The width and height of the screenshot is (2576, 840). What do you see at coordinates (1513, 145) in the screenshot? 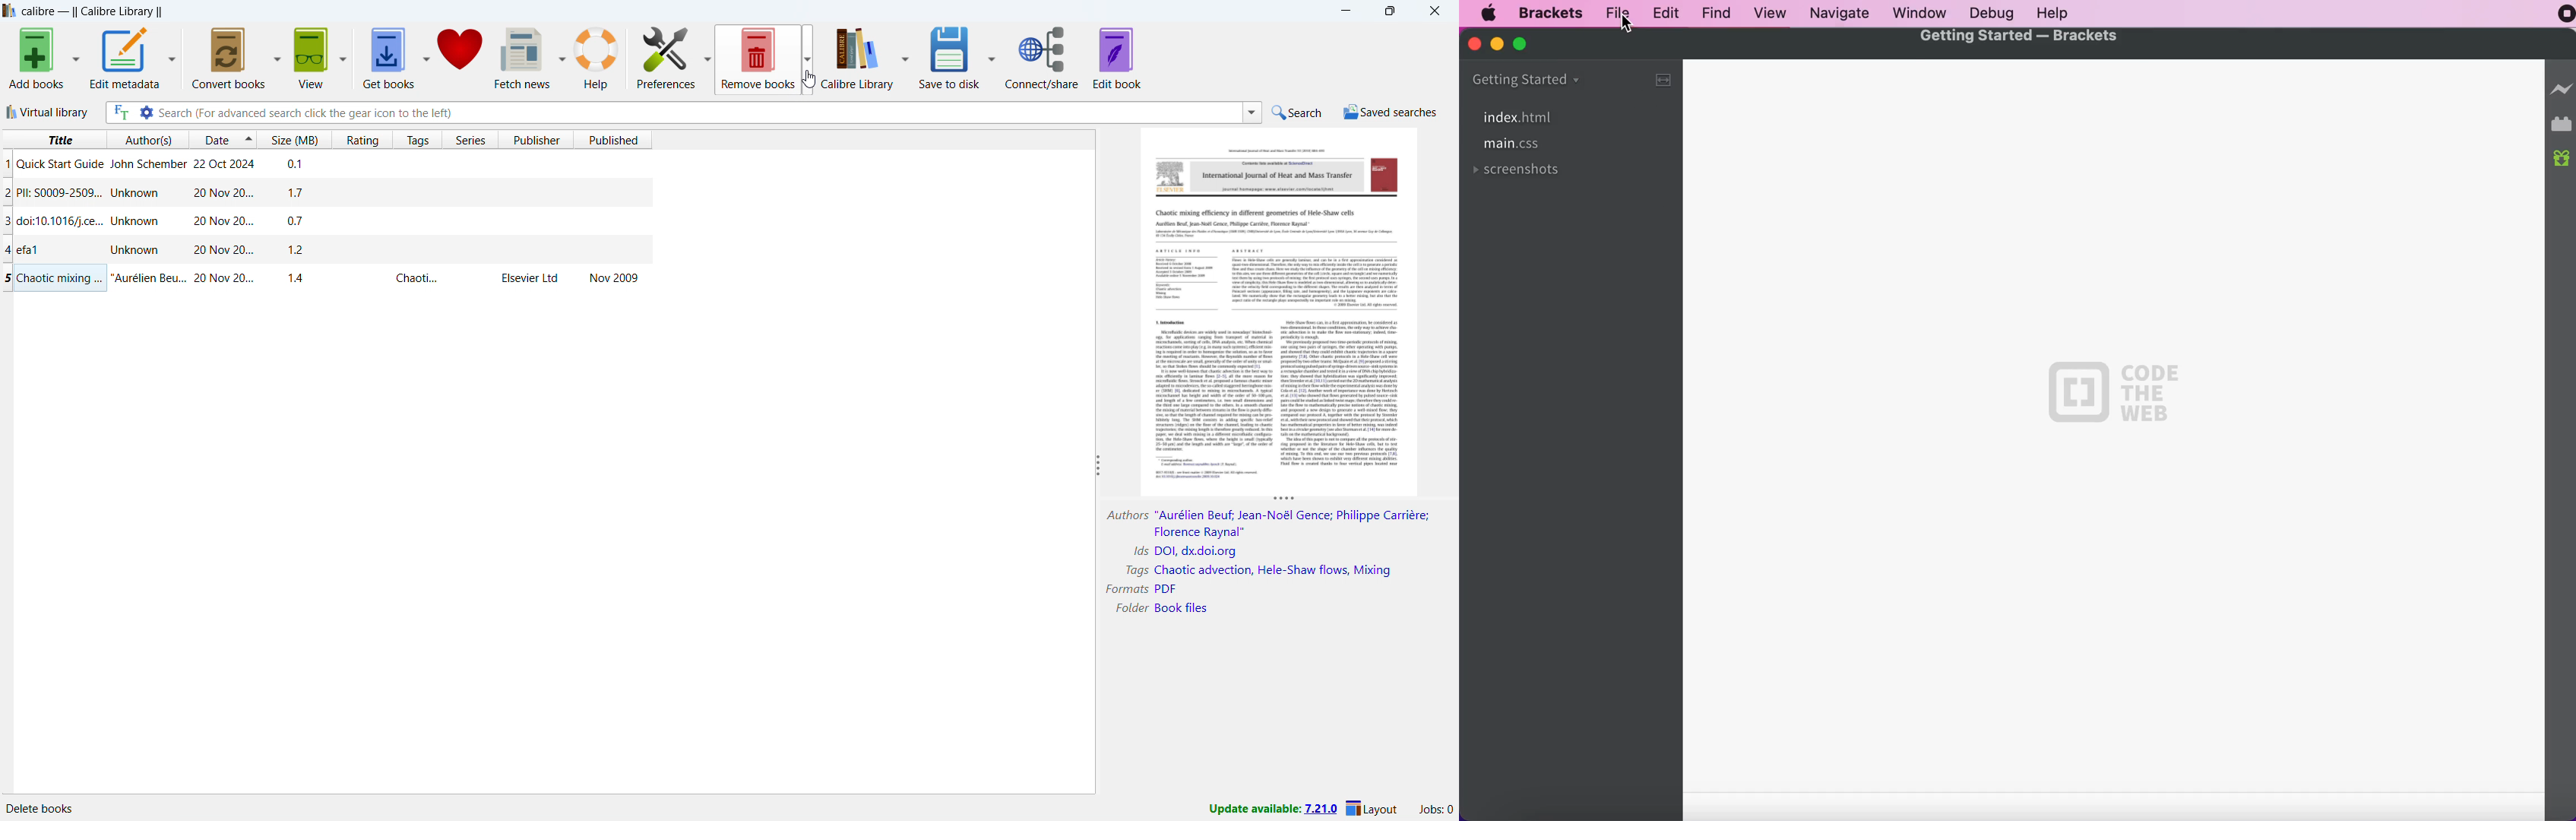
I see `main.css` at bounding box center [1513, 145].